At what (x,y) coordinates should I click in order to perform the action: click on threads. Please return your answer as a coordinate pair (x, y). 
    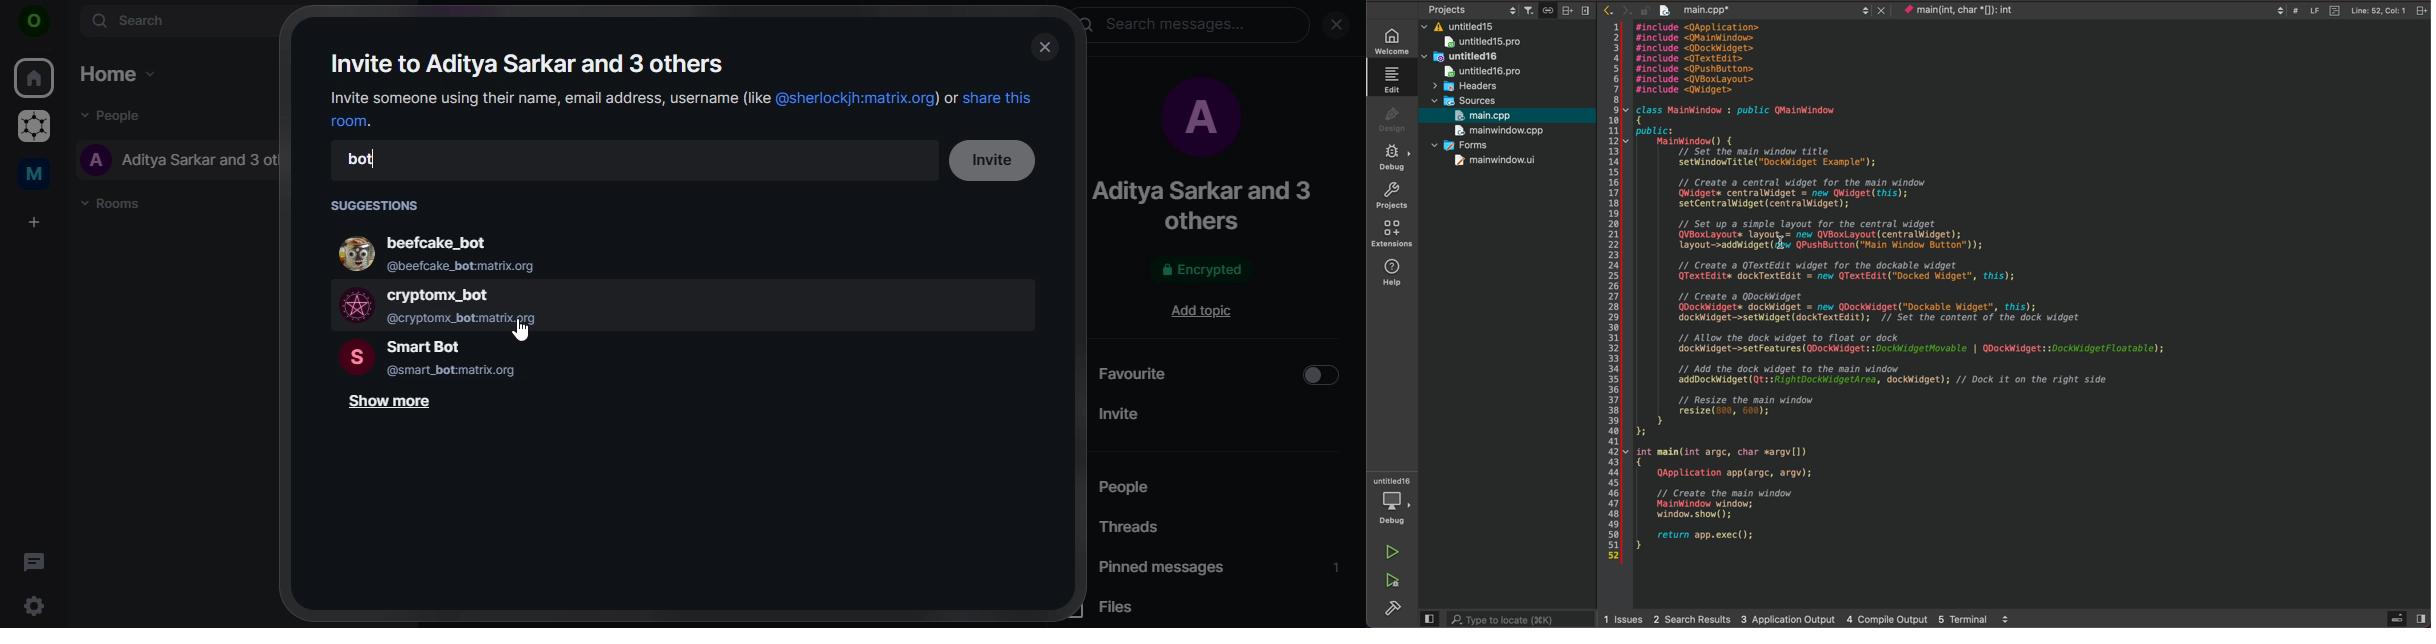
    Looking at the image, I should click on (1134, 529).